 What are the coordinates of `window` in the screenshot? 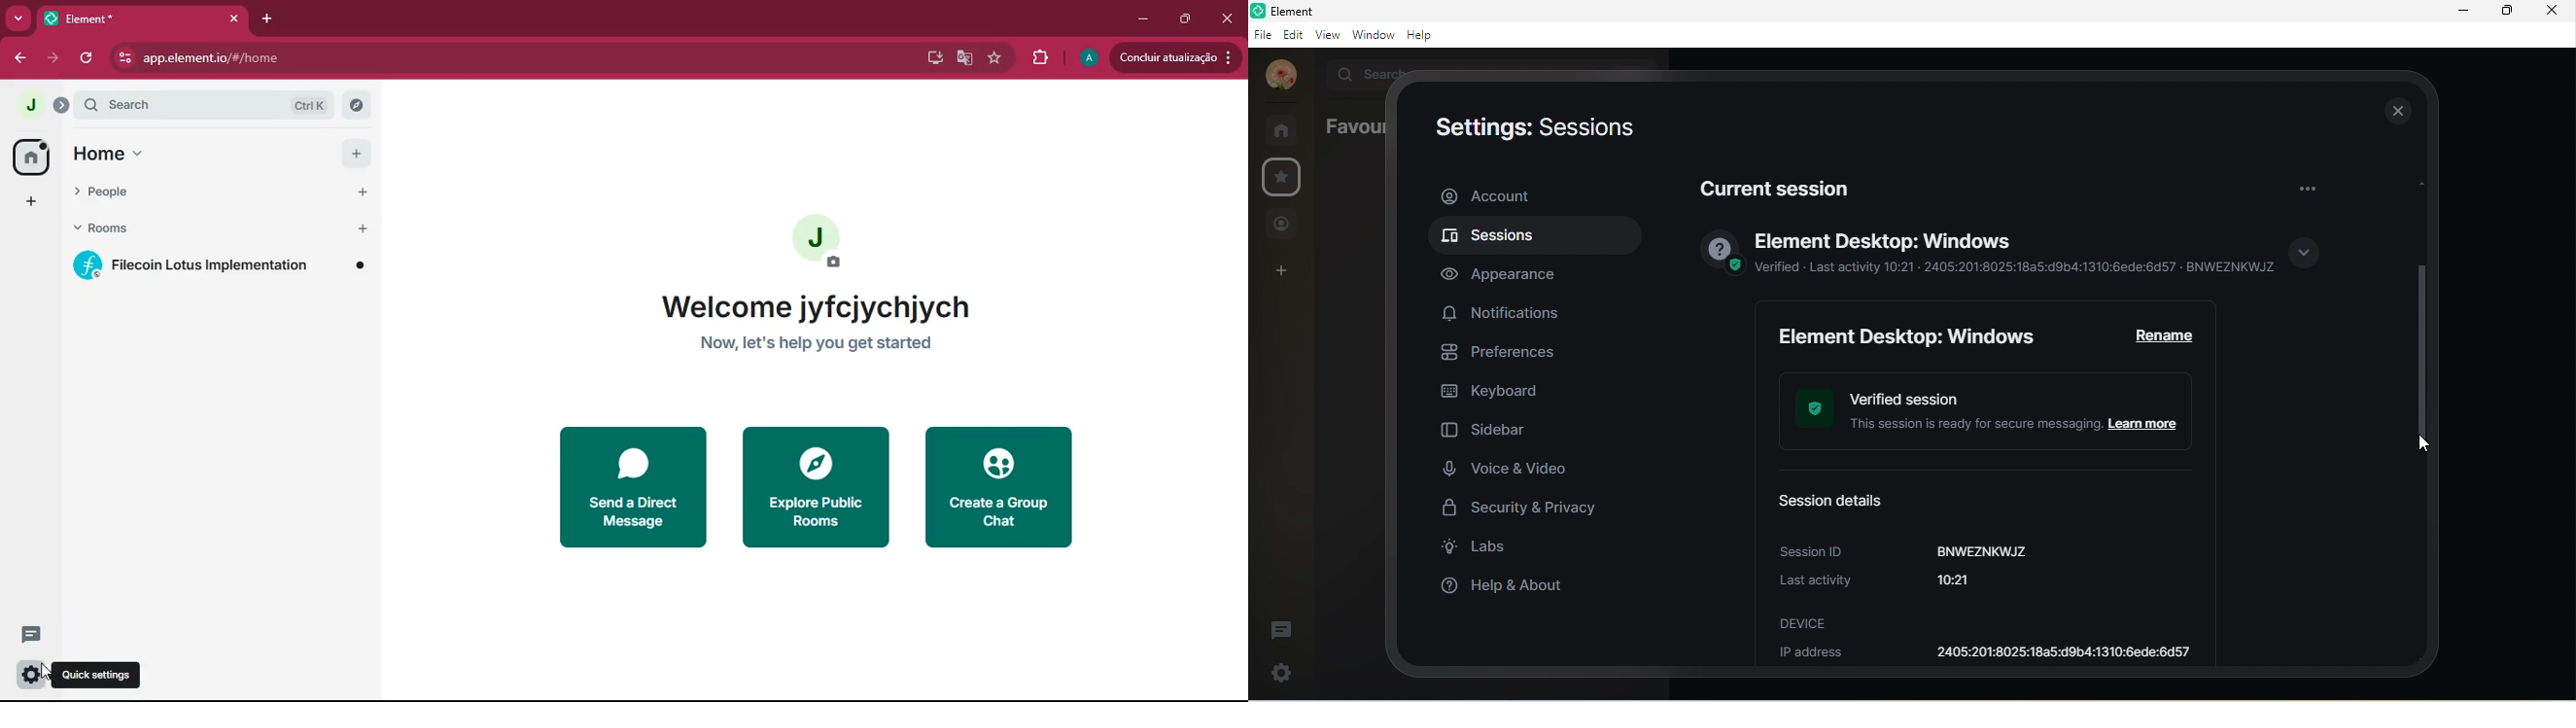 It's located at (1373, 34).